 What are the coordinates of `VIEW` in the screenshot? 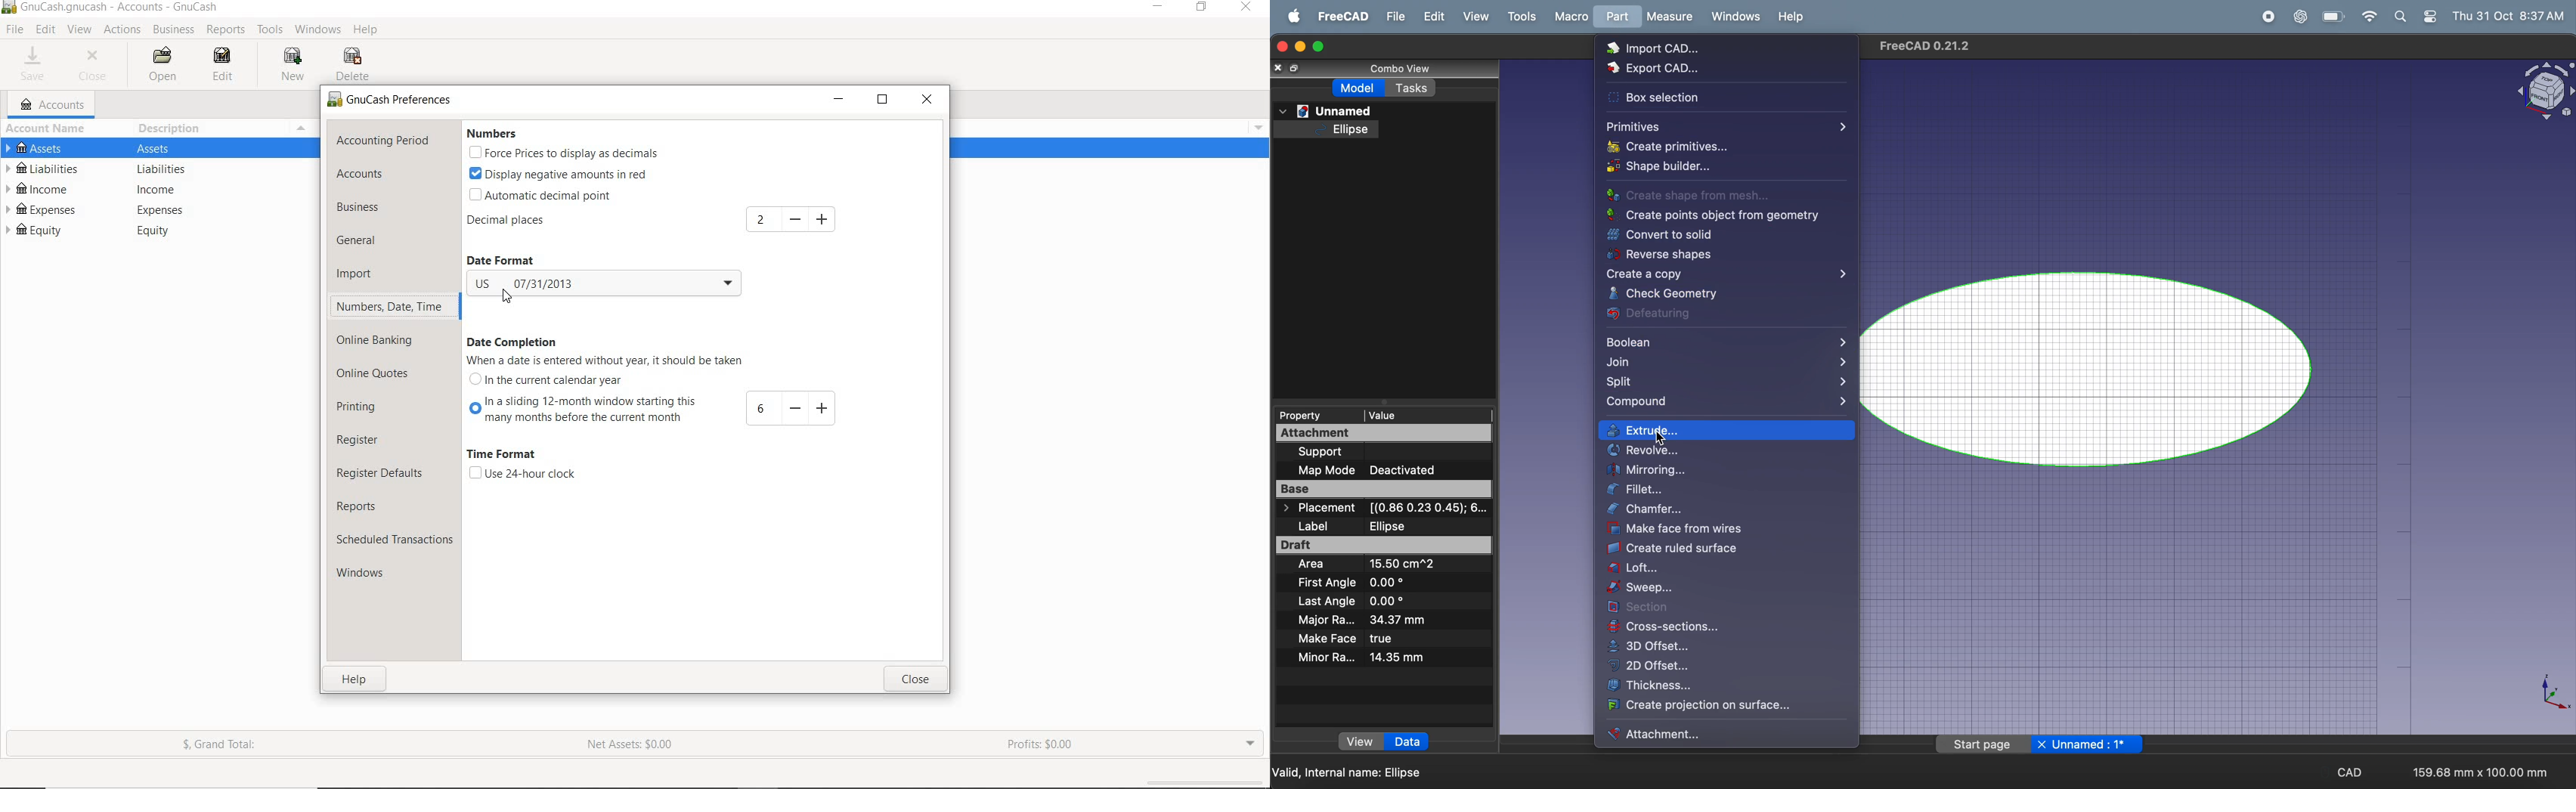 It's located at (80, 30).